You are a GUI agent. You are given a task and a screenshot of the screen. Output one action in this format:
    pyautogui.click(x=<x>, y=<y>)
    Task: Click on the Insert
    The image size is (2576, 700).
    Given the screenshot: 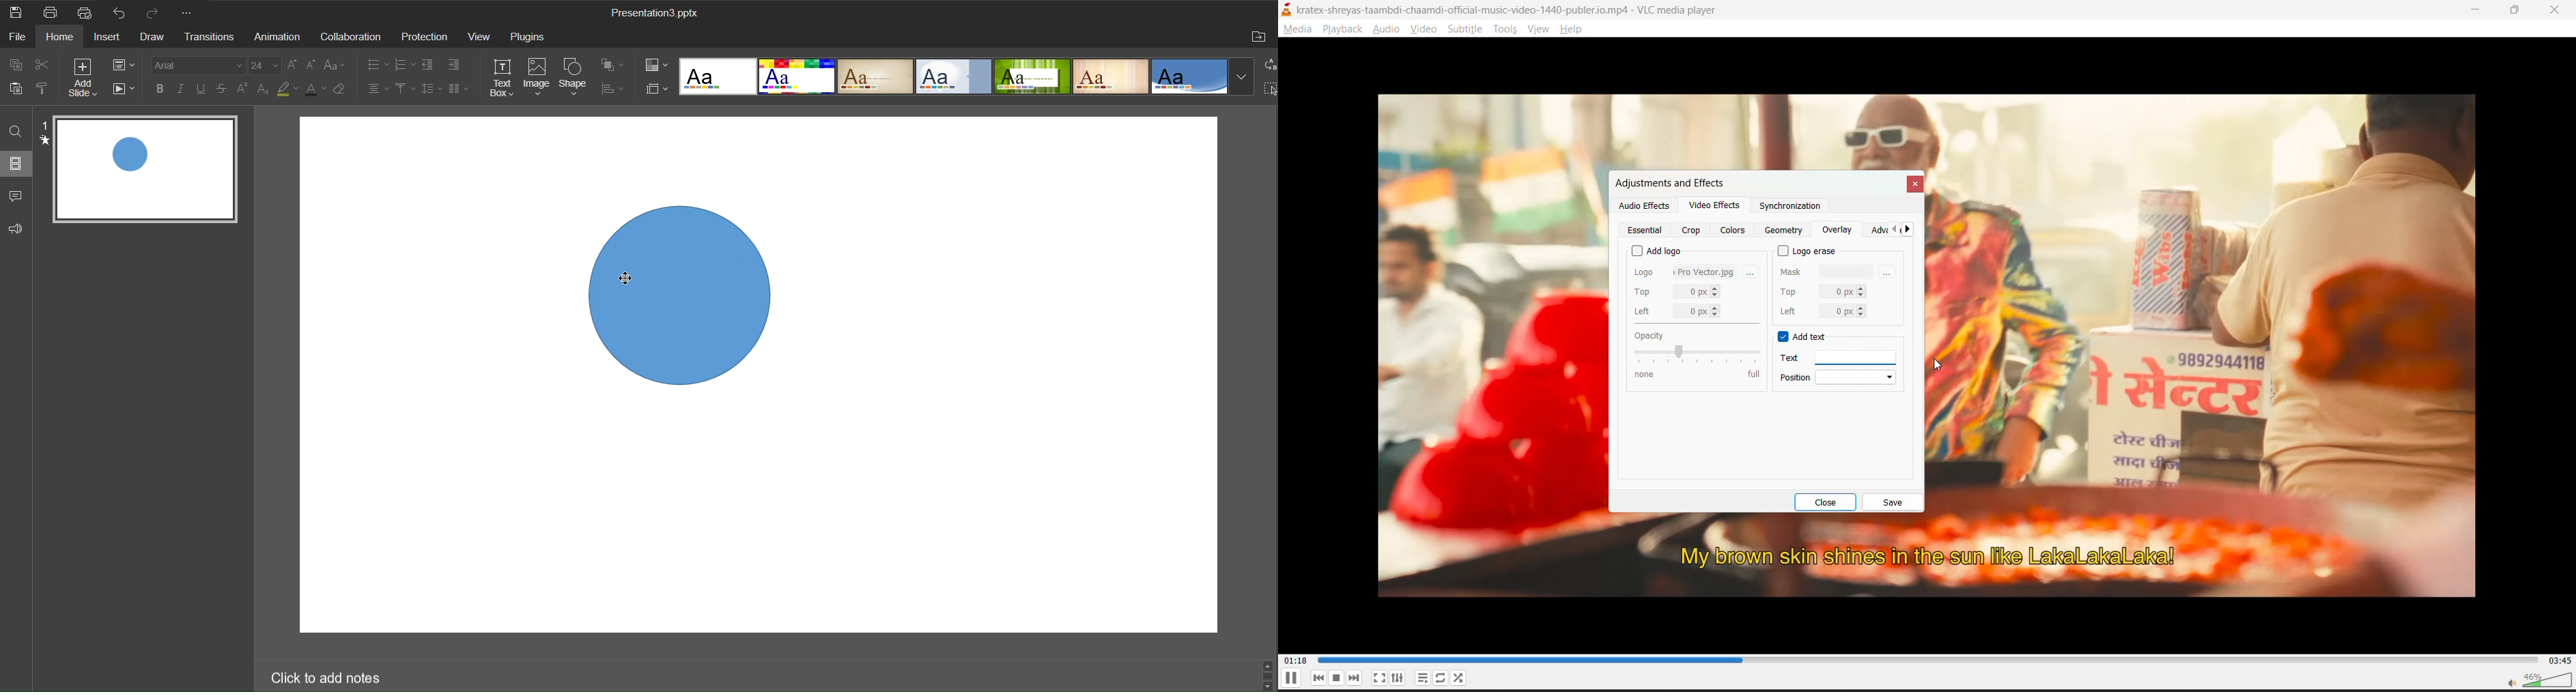 What is the action you would take?
    pyautogui.click(x=110, y=37)
    